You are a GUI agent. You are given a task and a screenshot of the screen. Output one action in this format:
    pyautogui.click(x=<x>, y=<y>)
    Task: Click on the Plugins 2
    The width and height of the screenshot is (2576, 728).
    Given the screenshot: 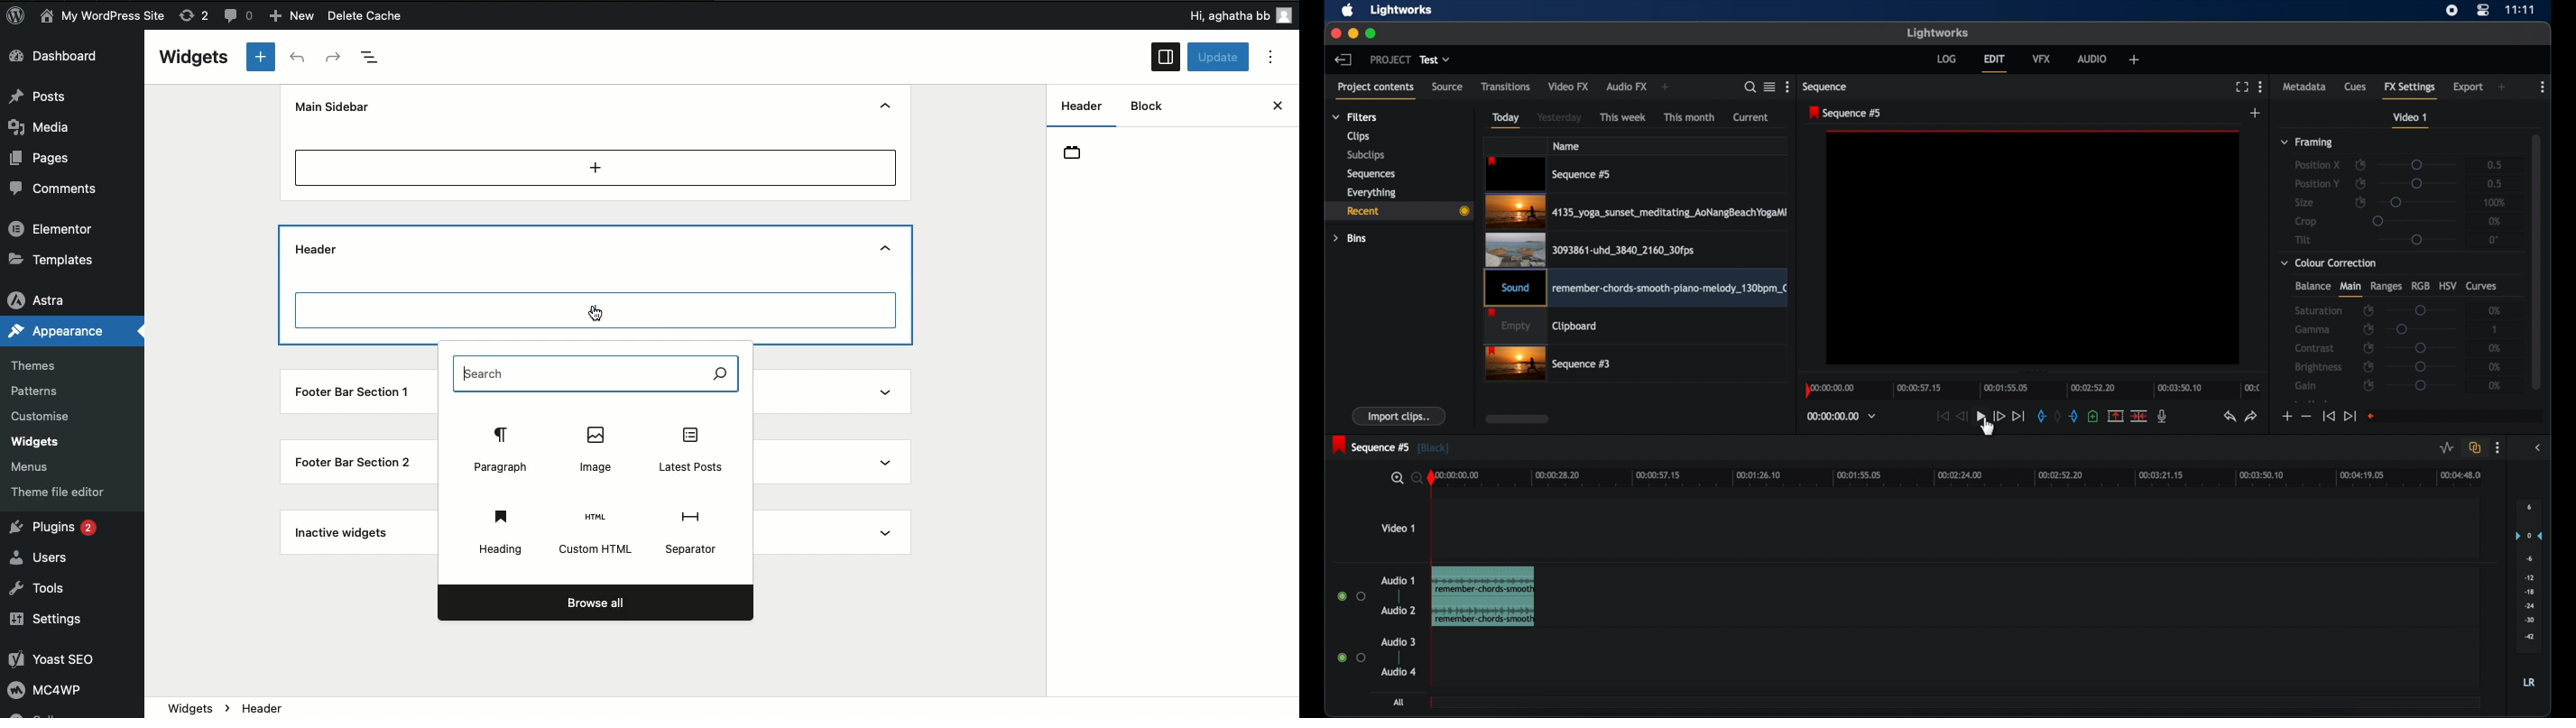 What is the action you would take?
    pyautogui.click(x=61, y=529)
    